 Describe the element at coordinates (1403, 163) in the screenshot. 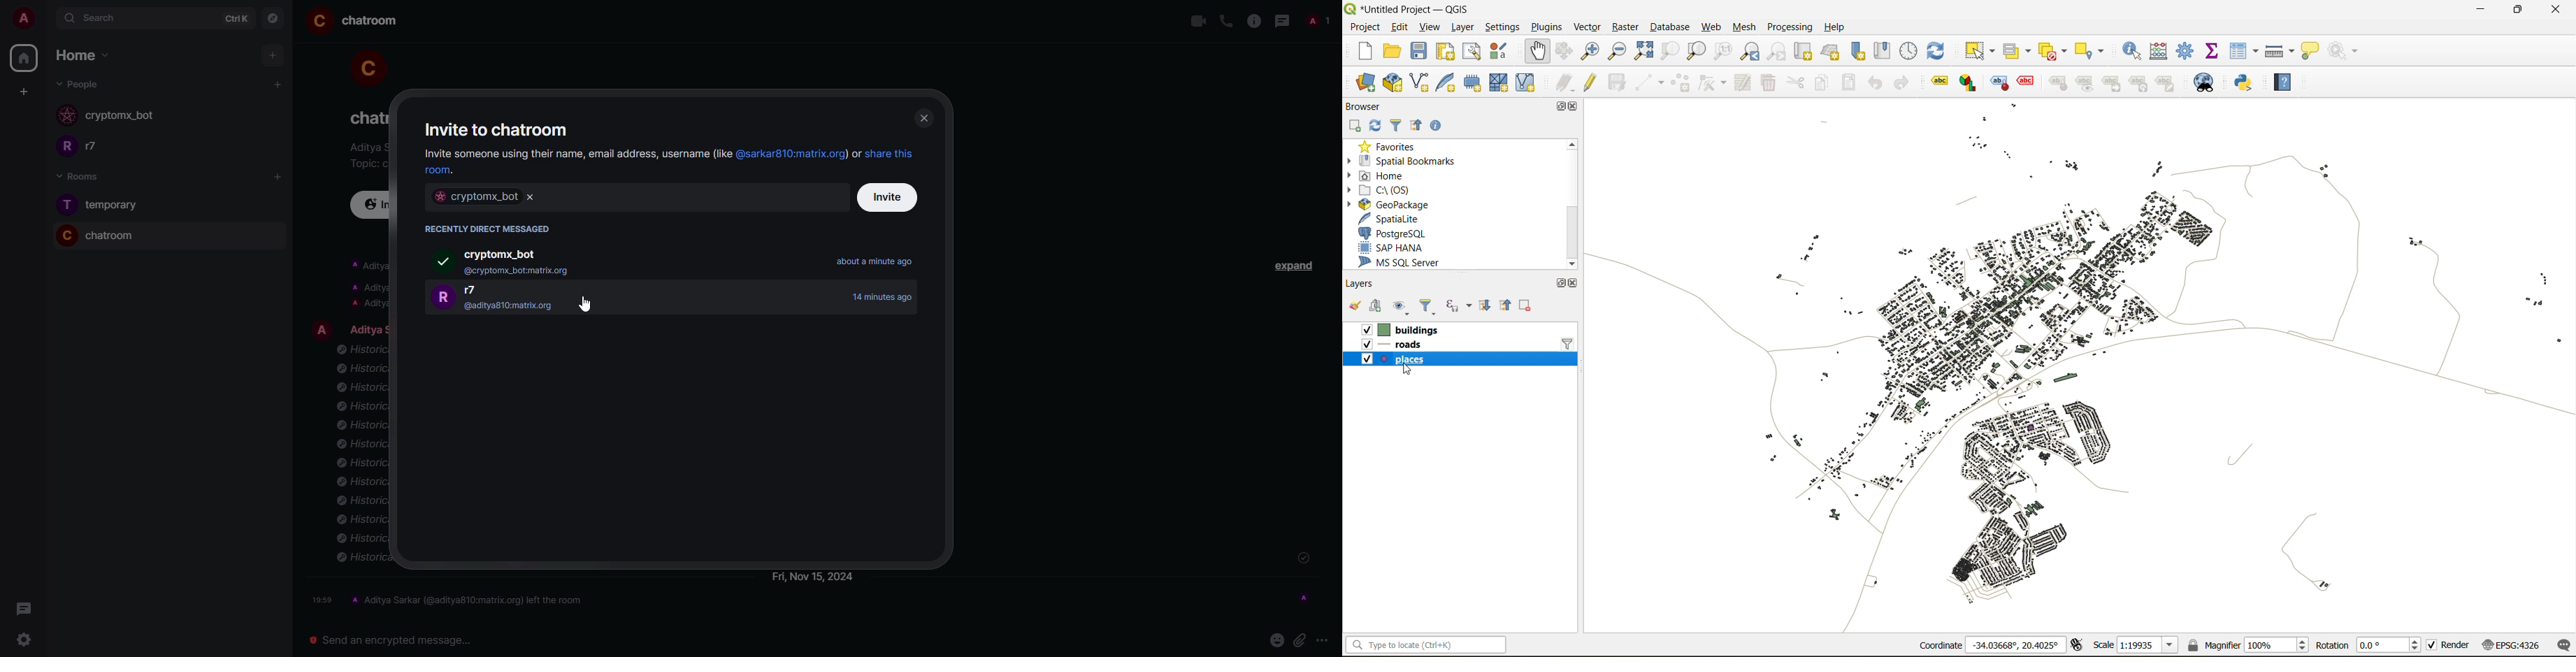

I see `spatial bookmarks` at that location.